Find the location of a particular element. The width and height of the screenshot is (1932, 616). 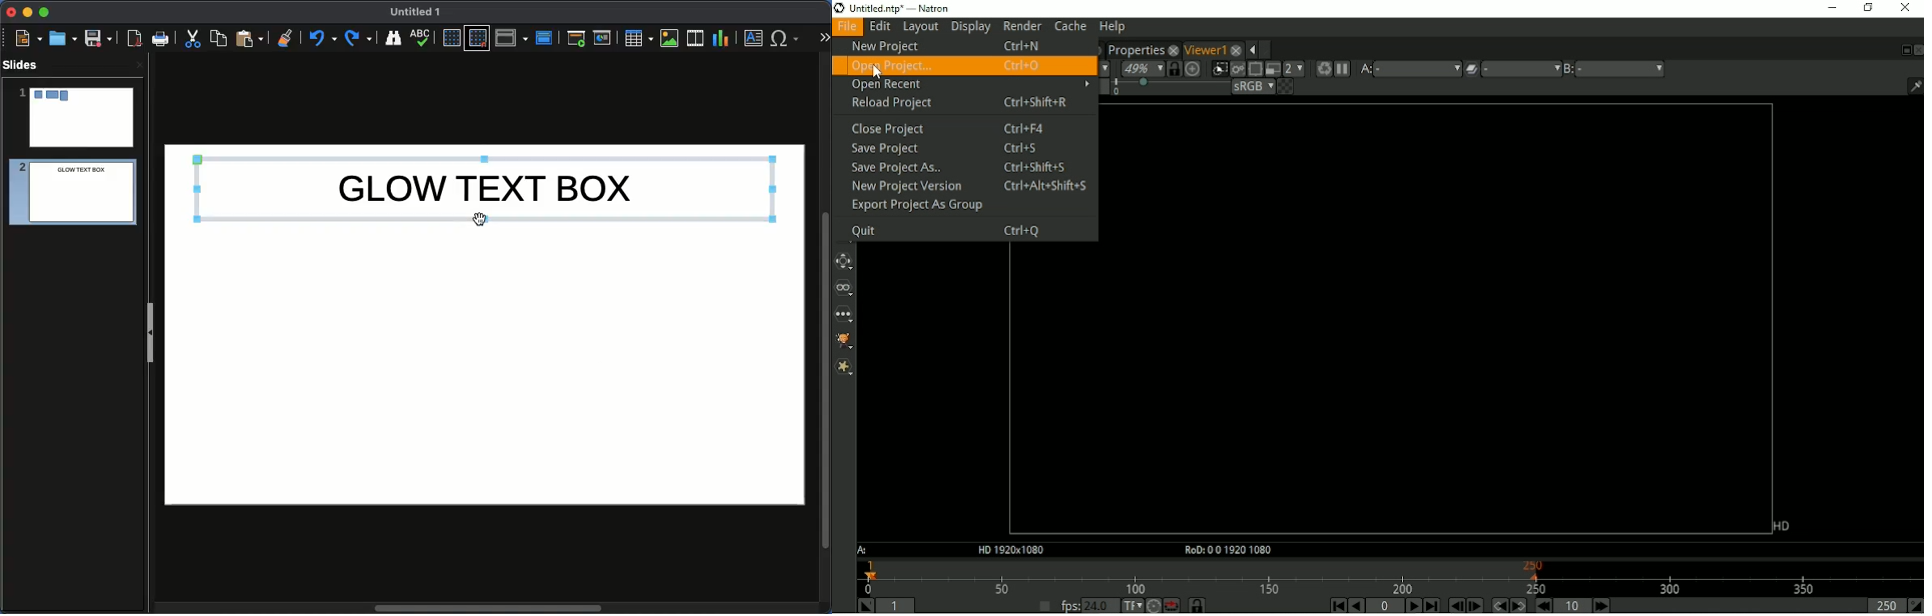

Set playback out point is located at coordinates (1915, 605).